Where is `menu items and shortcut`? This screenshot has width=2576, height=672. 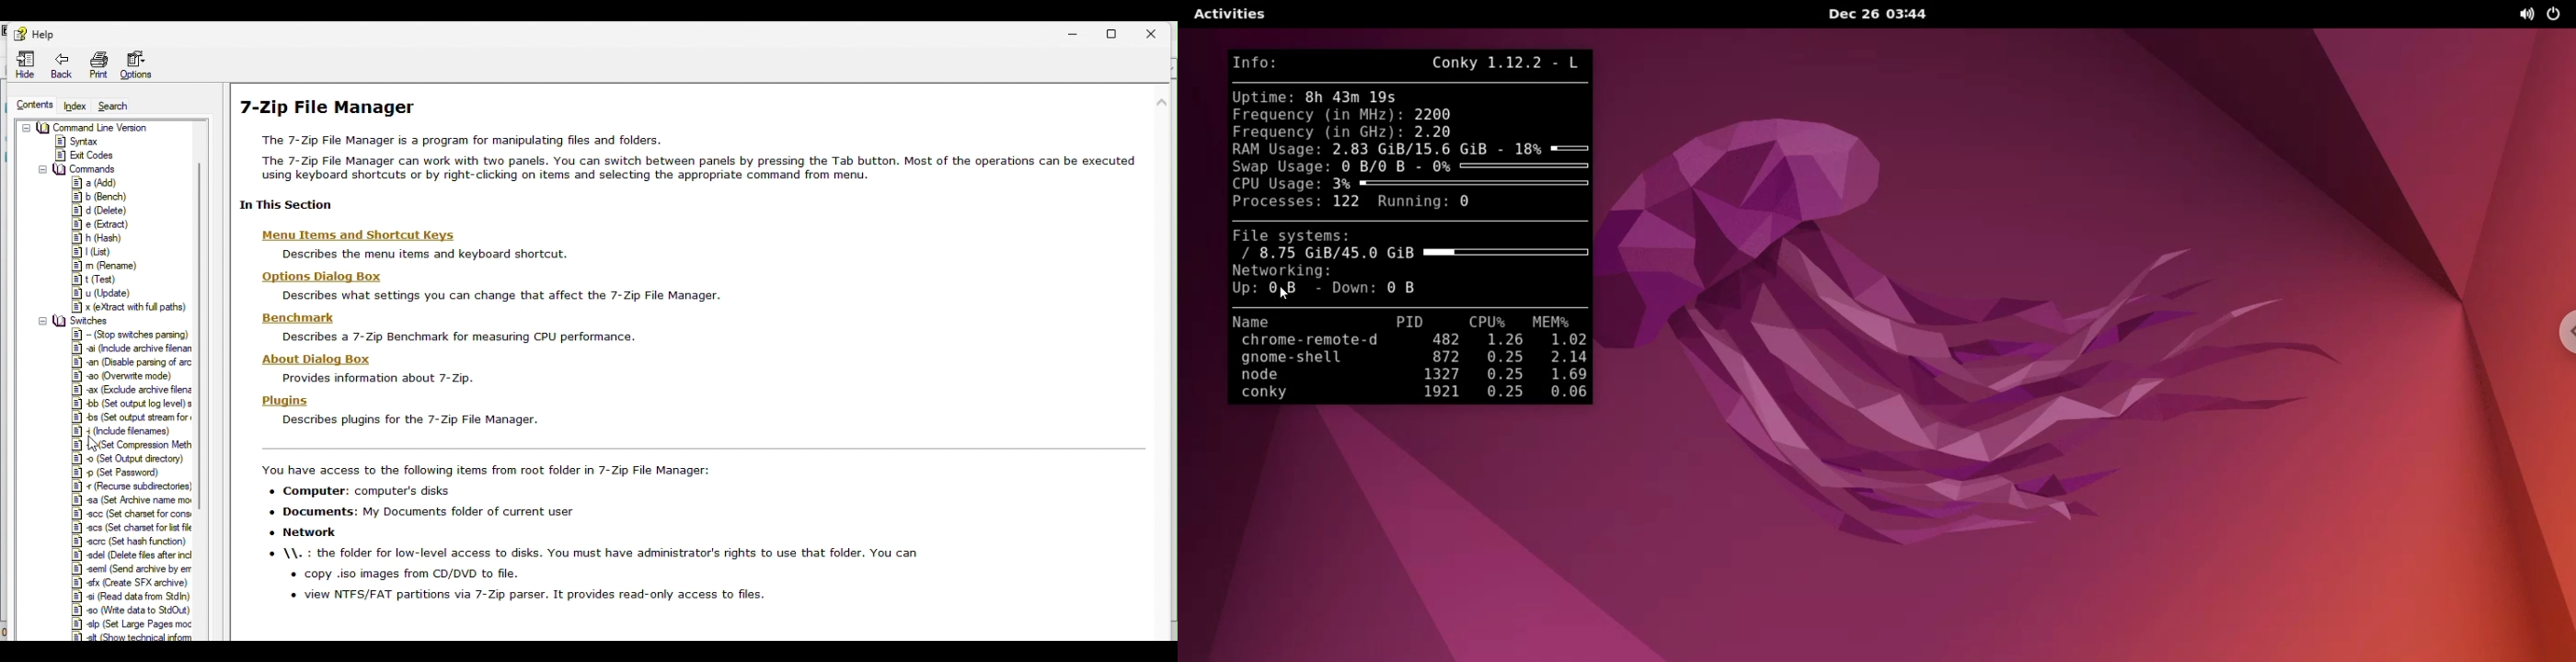
menu items and shortcut is located at coordinates (360, 236).